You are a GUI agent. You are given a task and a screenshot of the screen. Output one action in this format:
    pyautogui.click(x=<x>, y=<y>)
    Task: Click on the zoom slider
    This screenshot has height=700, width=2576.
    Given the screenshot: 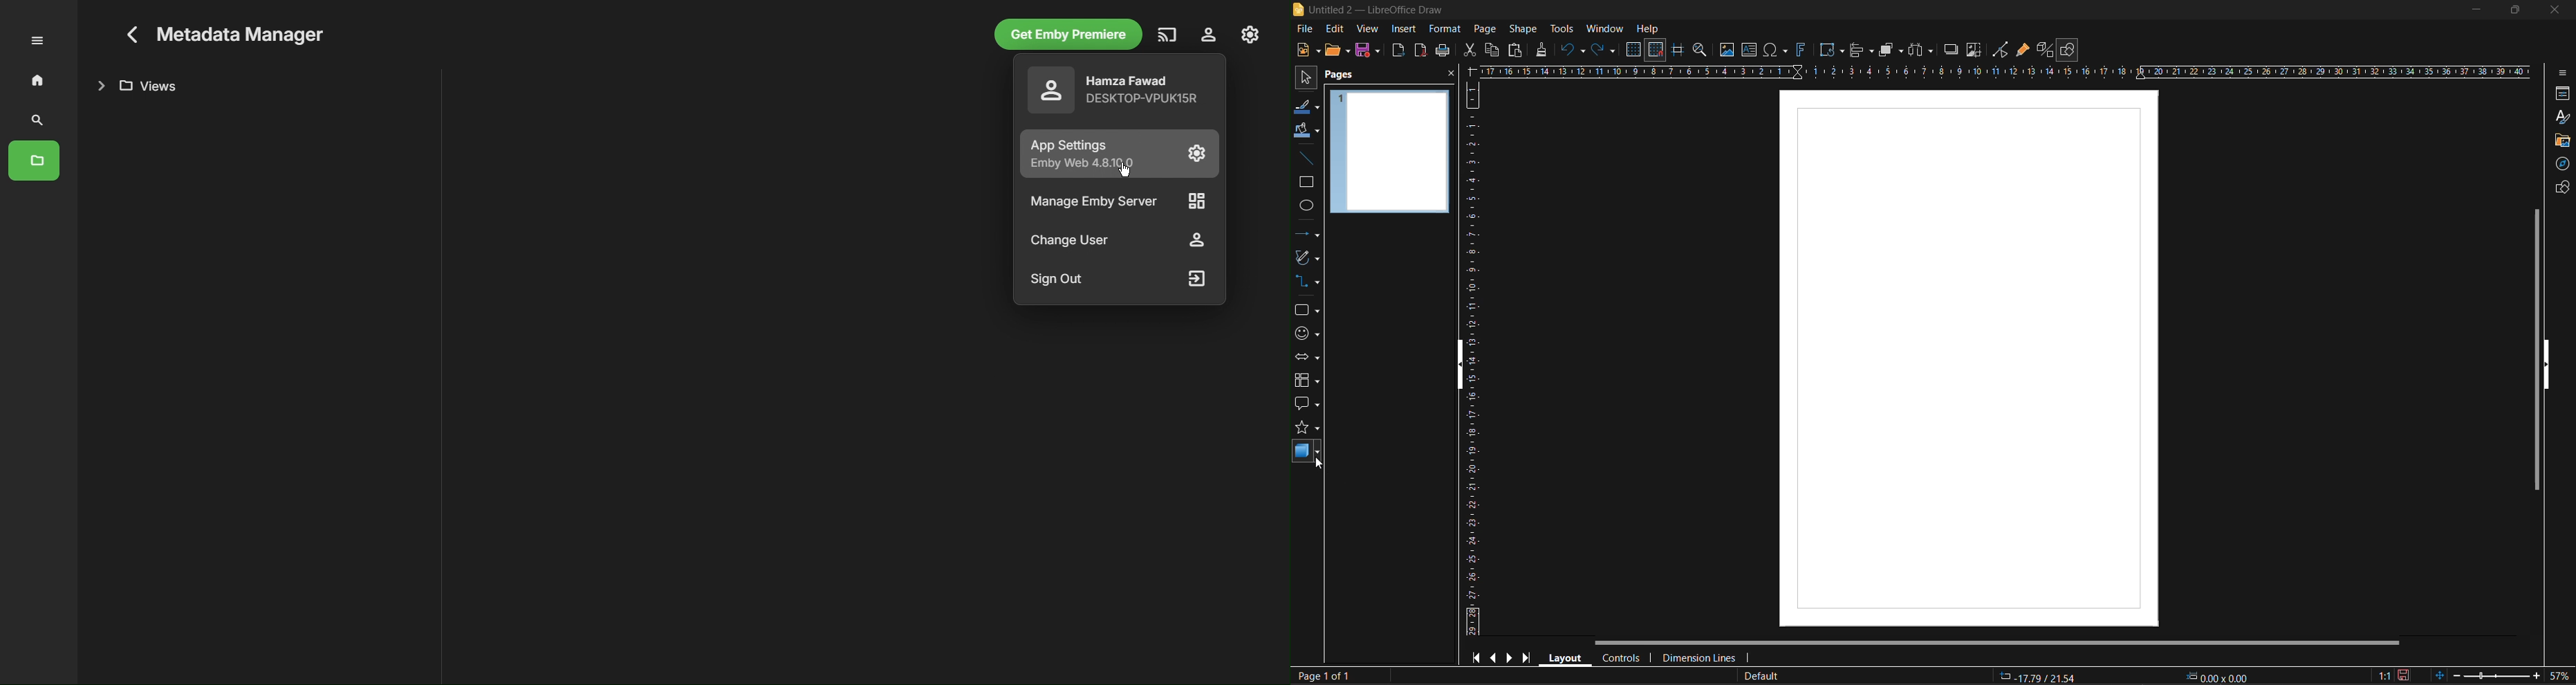 What is the action you would take?
    pyautogui.click(x=2496, y=675)
    